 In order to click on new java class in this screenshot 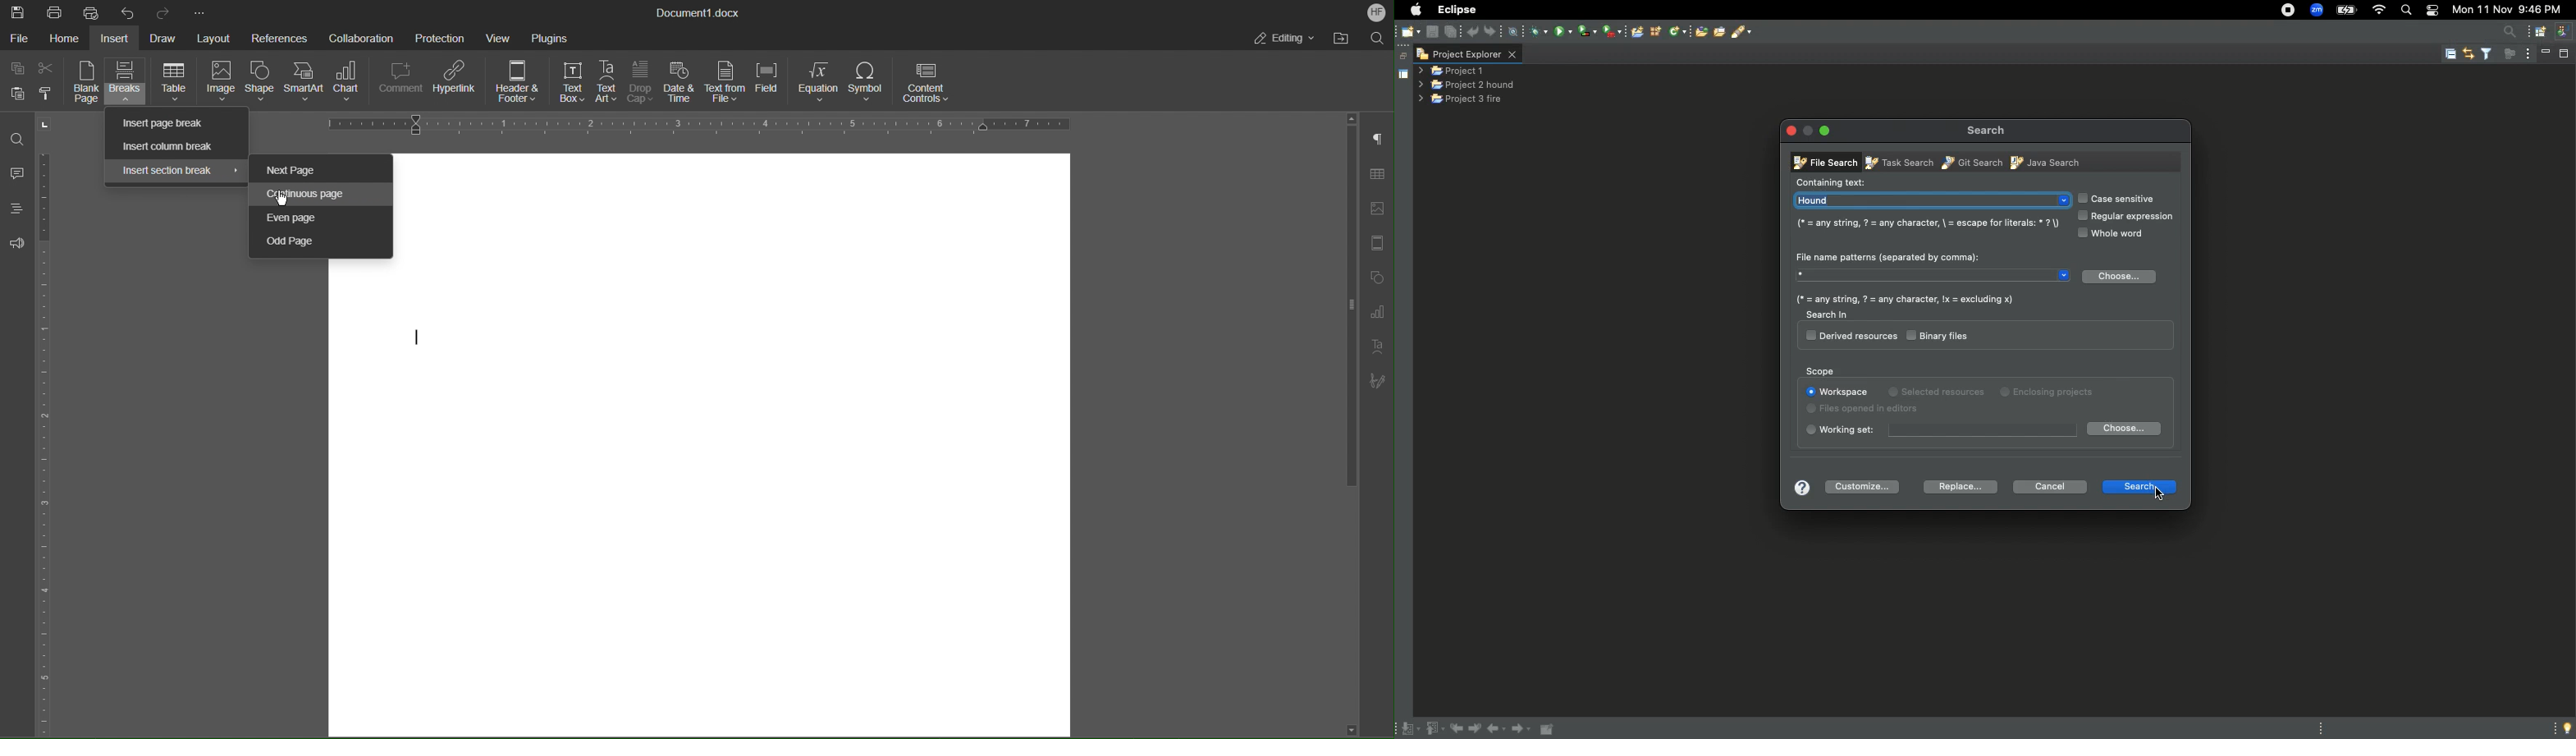, I will do `click(1677, 32)`.